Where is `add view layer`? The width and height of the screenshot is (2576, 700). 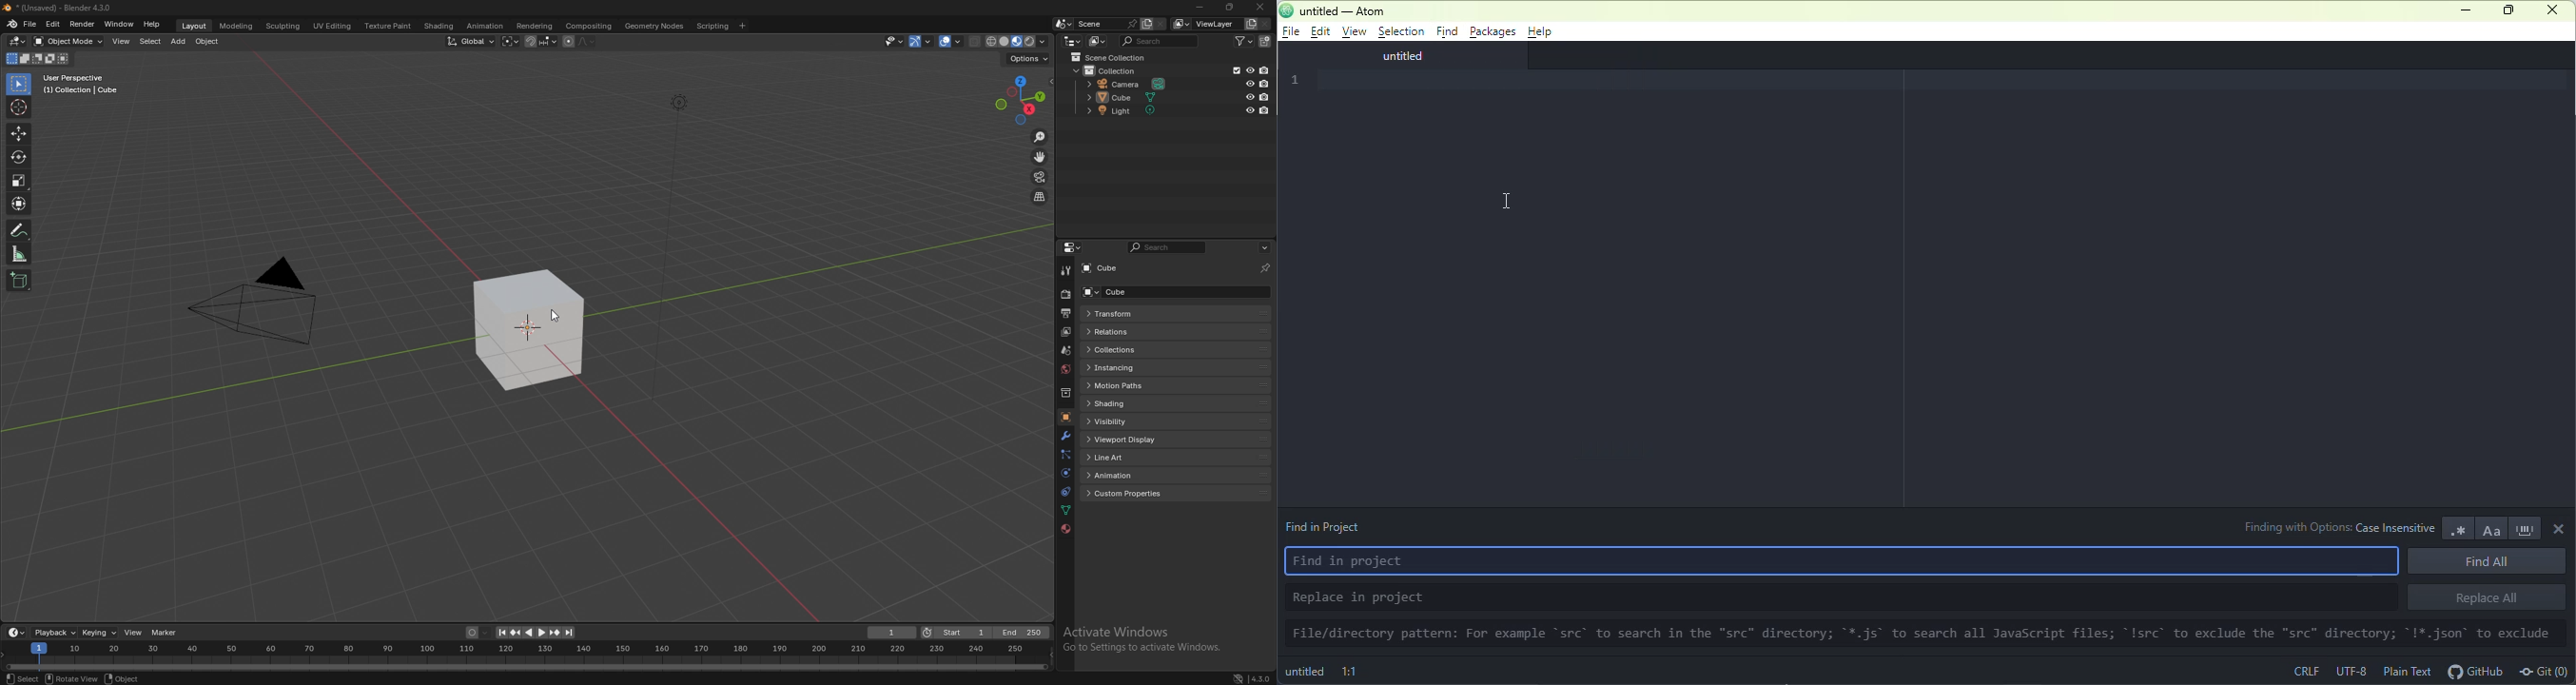 add view layer is located at coordinates (1250, 23).